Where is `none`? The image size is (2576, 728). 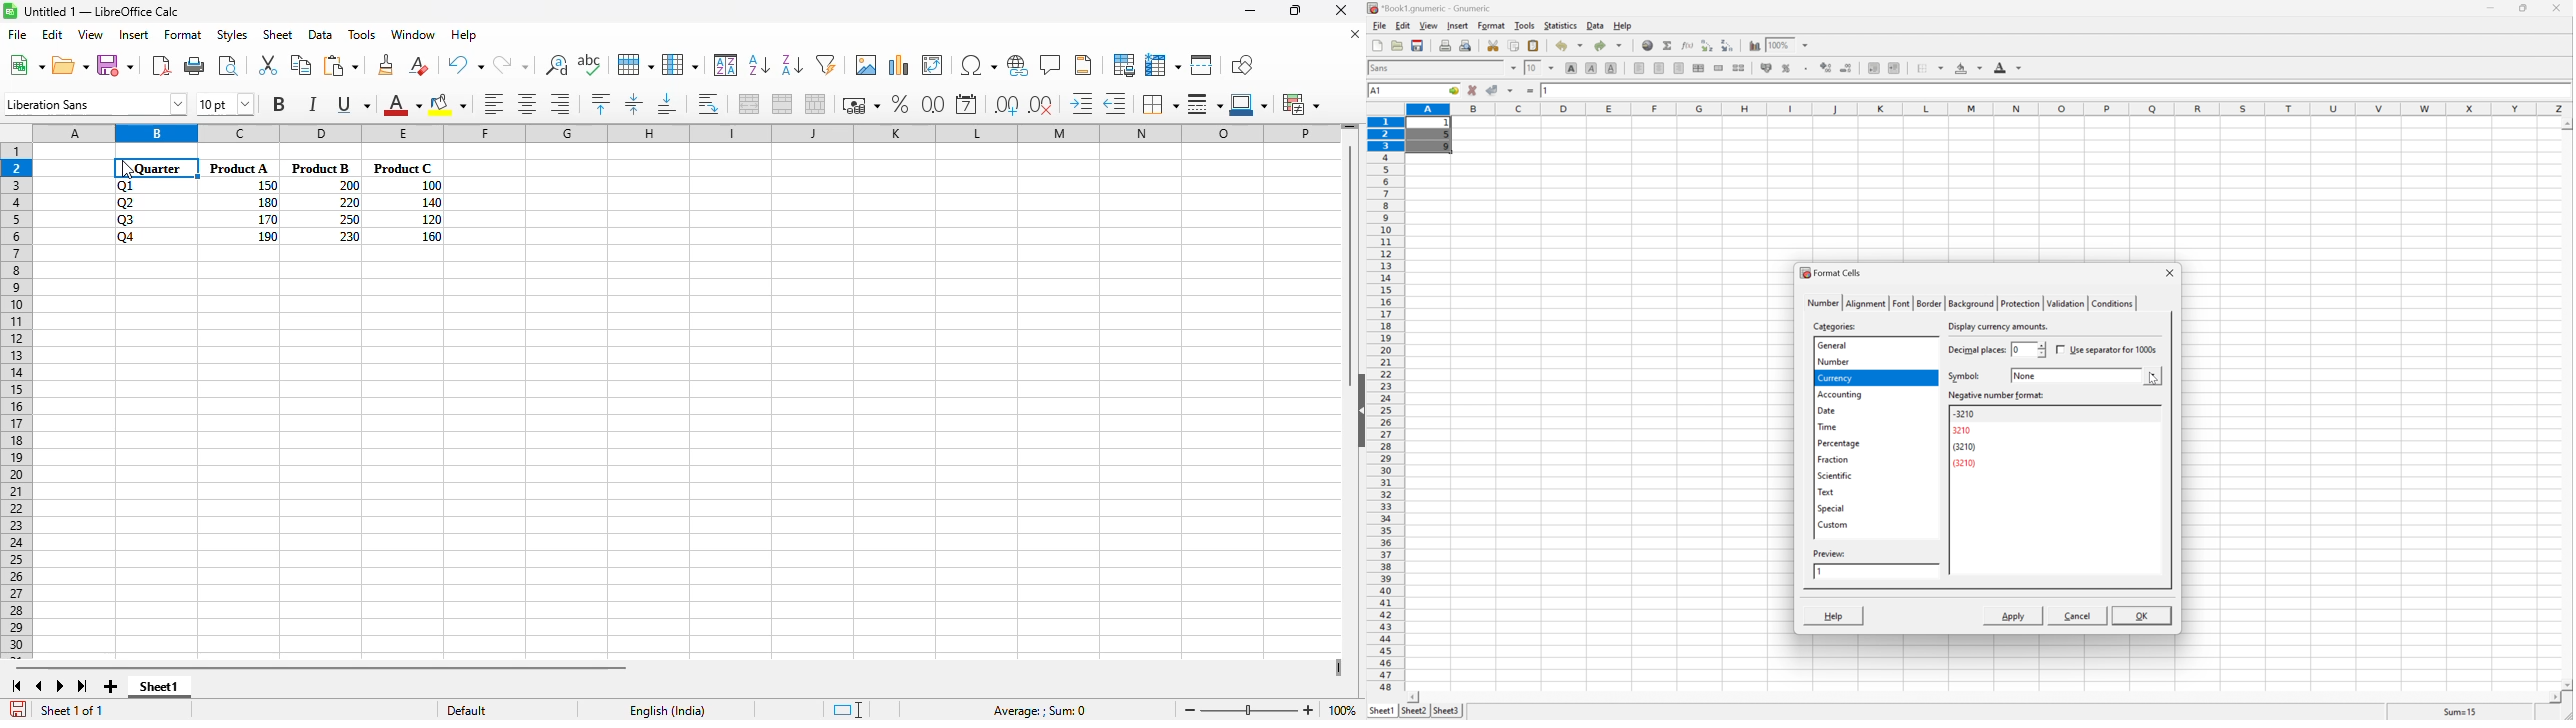 none is located at coordinates (2028, 375).